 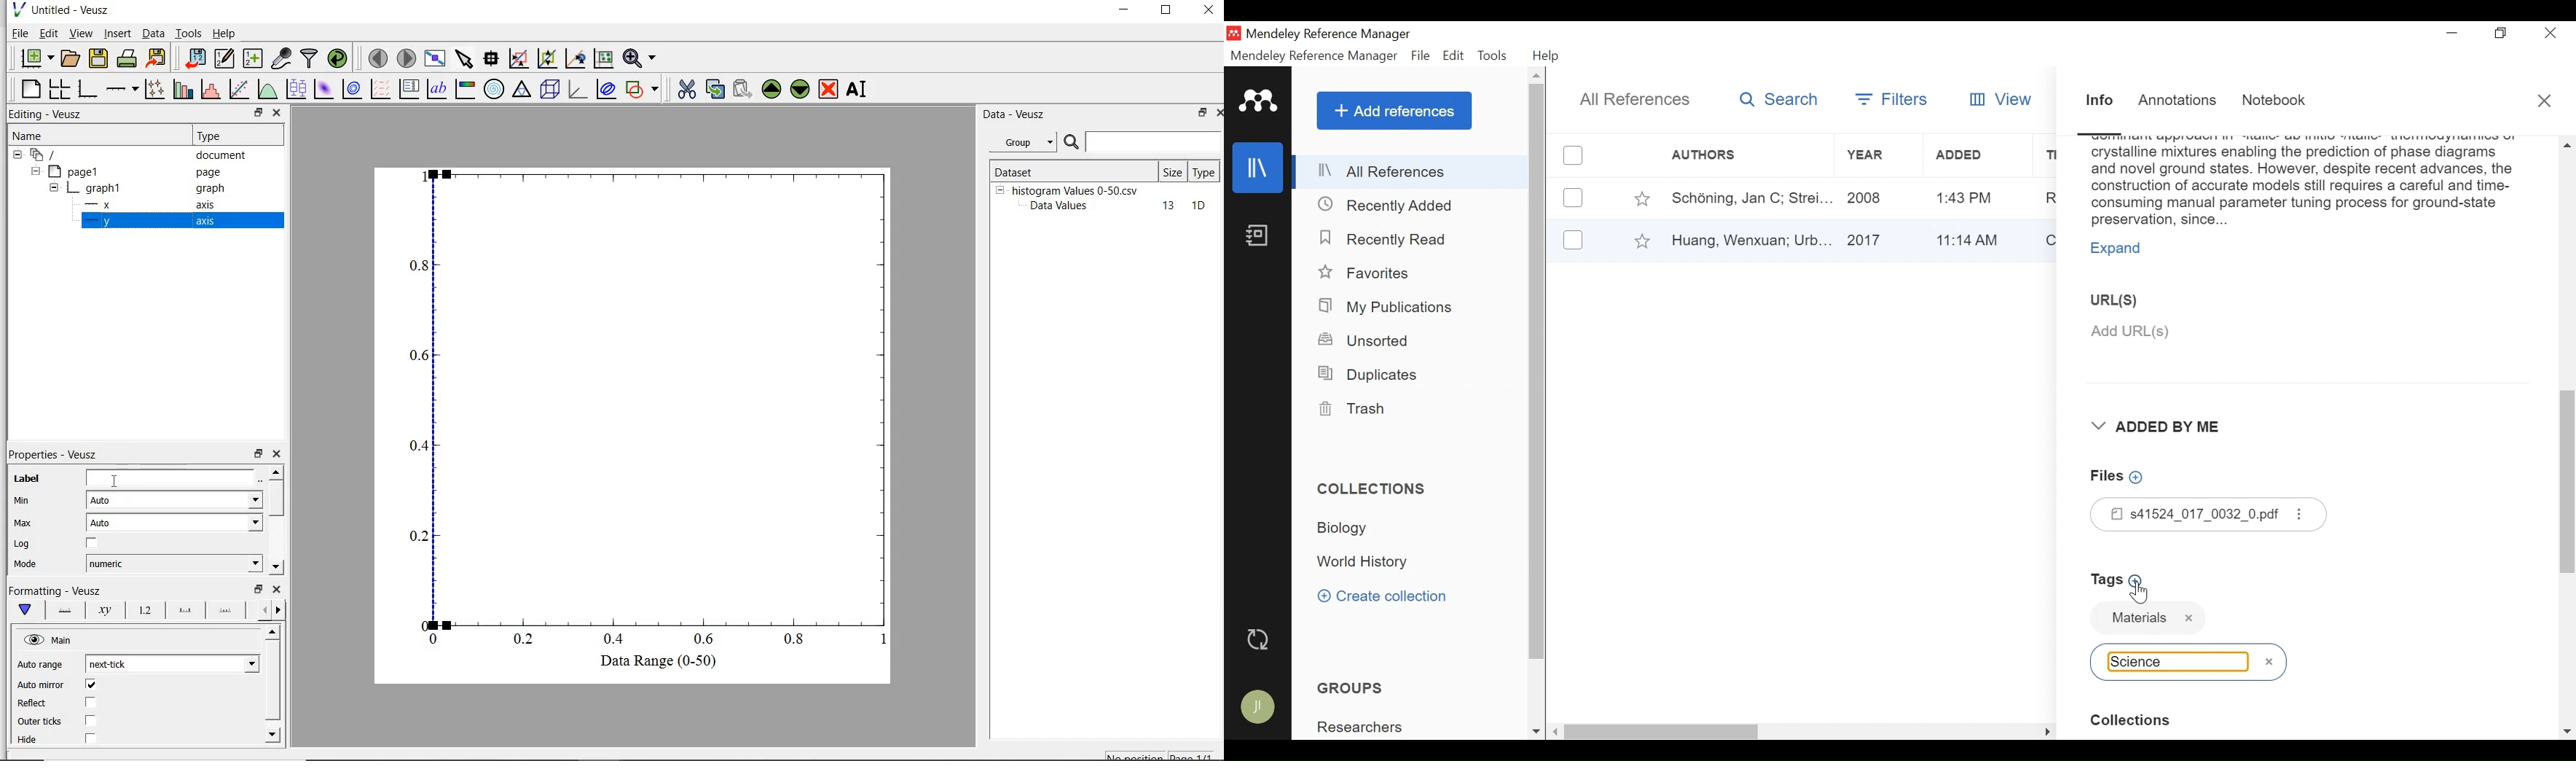 I want to click on Close, so click(x=2552, y=32).